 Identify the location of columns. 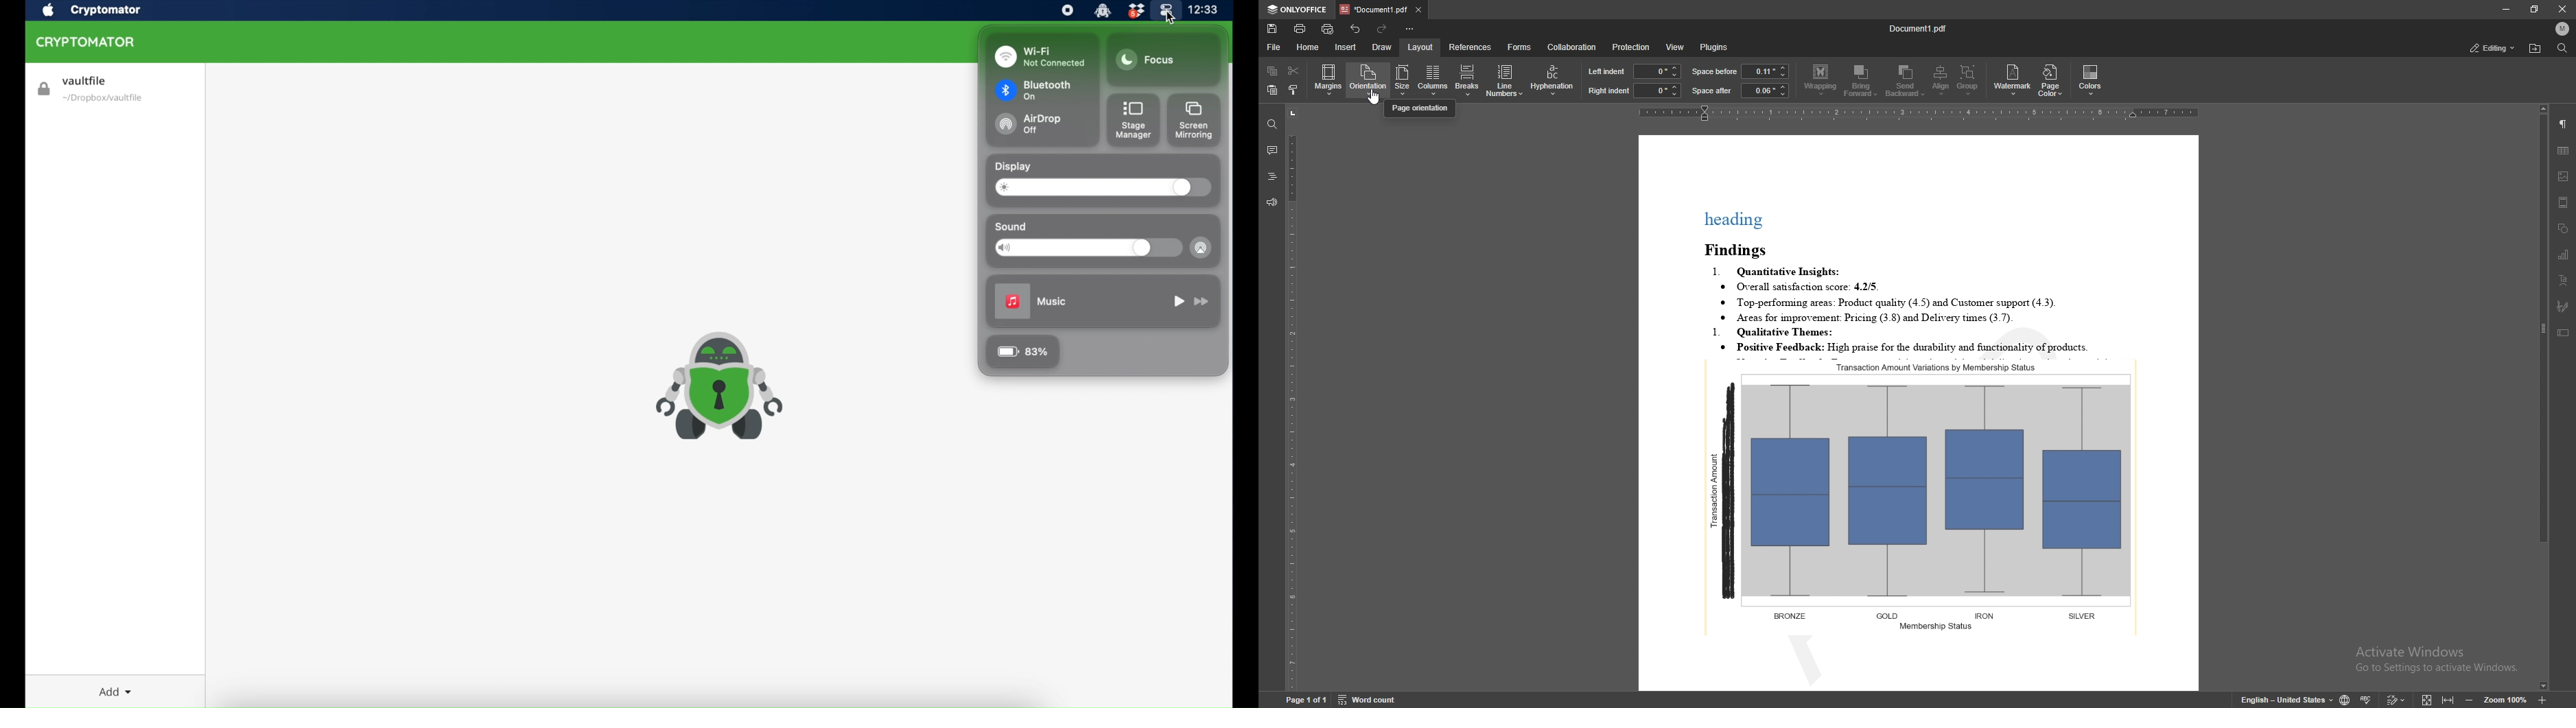
(1431, 80).